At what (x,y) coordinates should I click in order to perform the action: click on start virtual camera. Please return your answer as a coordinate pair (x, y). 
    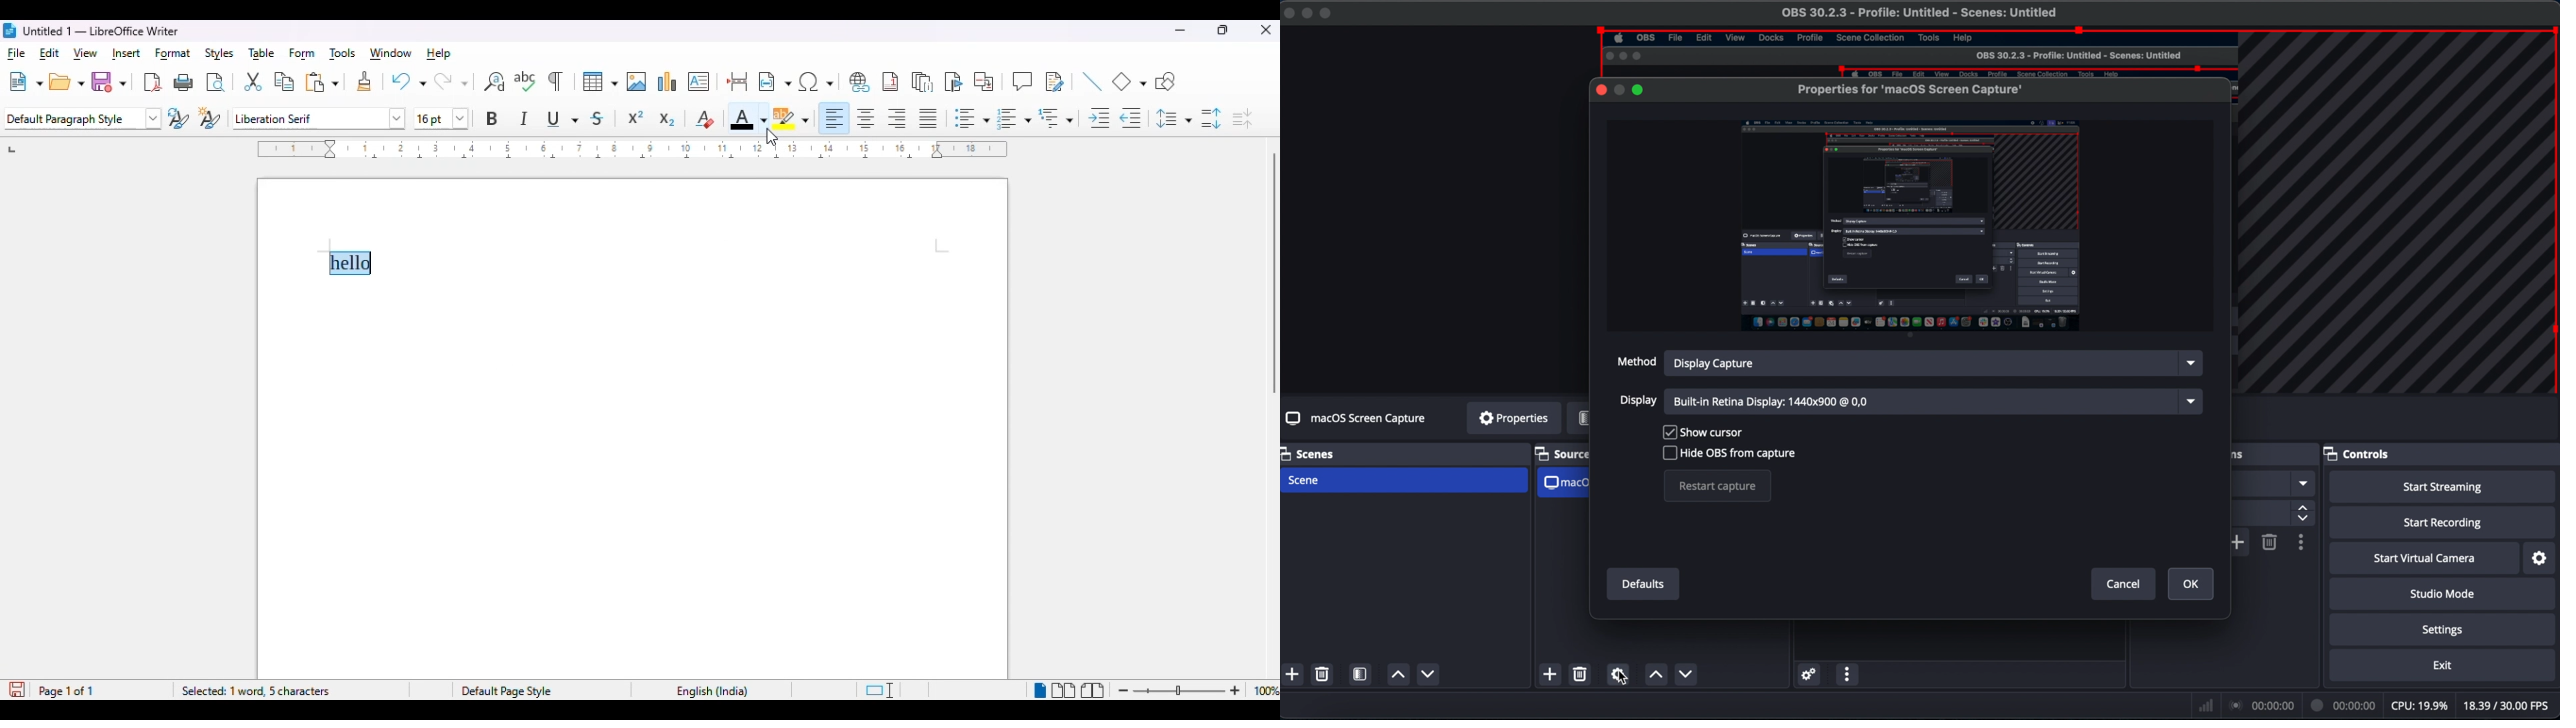
    Looking at the image, I should click on (2425, 559).